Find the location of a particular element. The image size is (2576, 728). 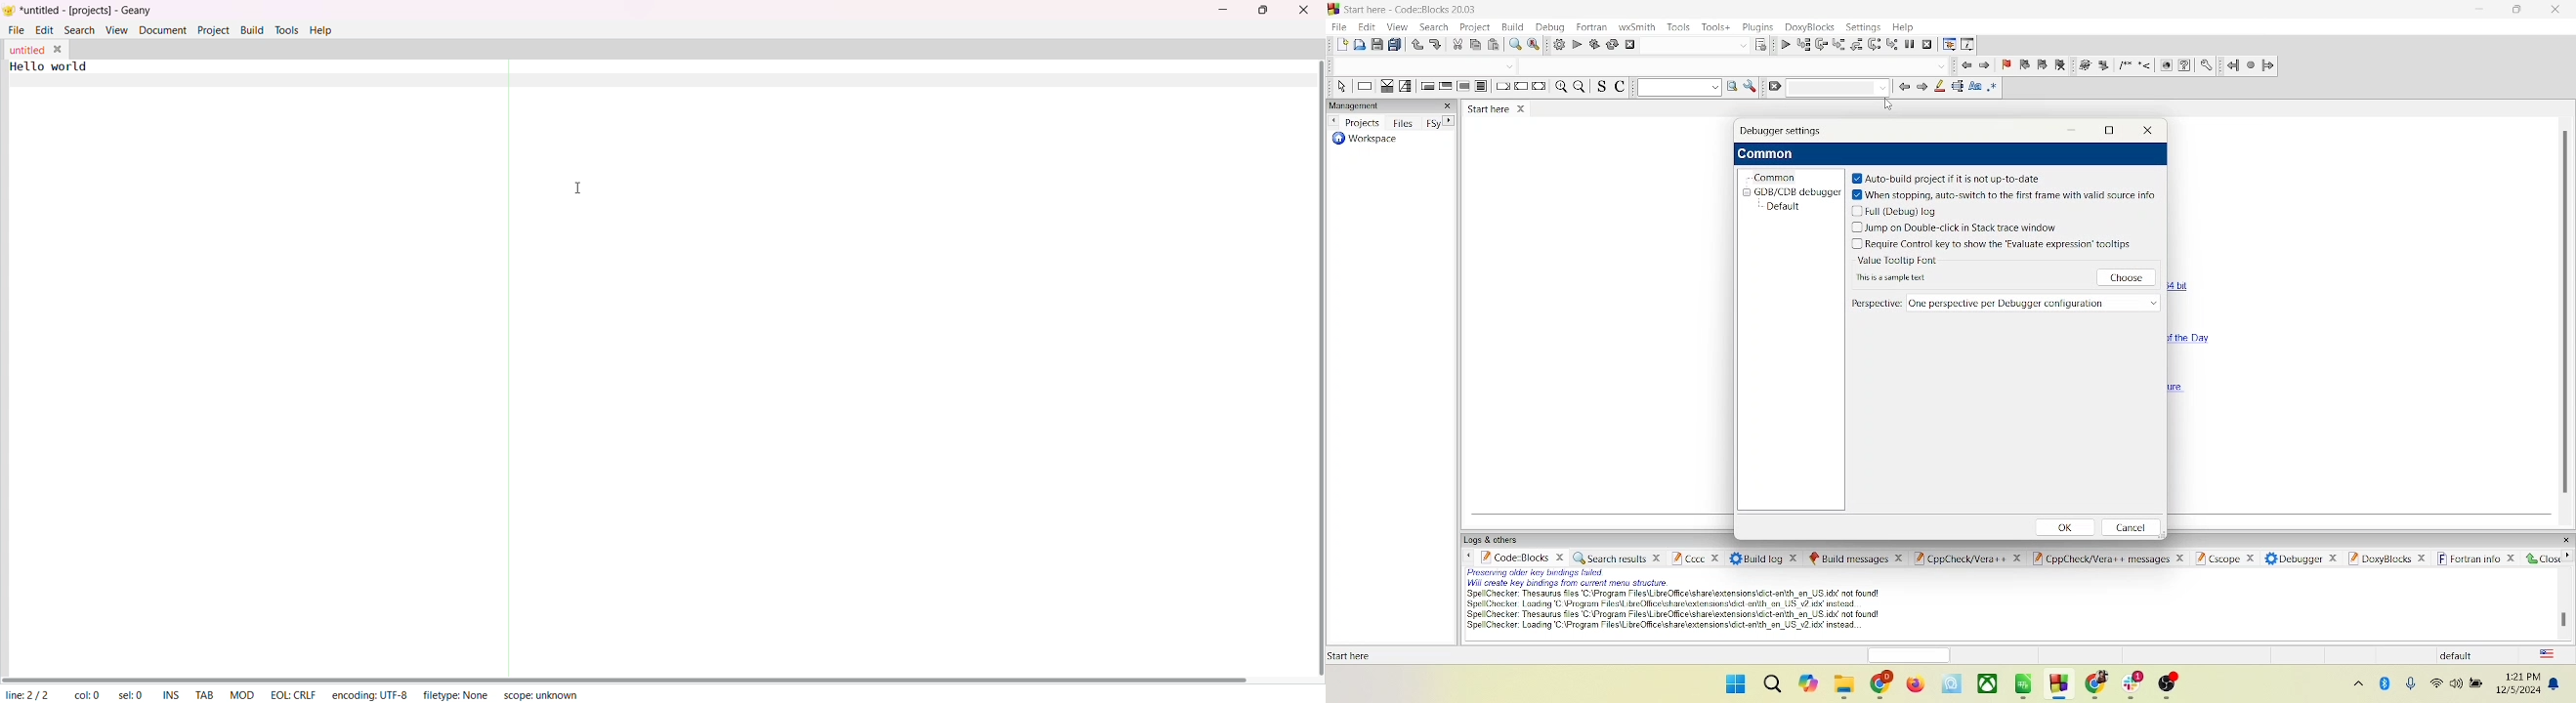

copy is located at coordinates (1476, 44).